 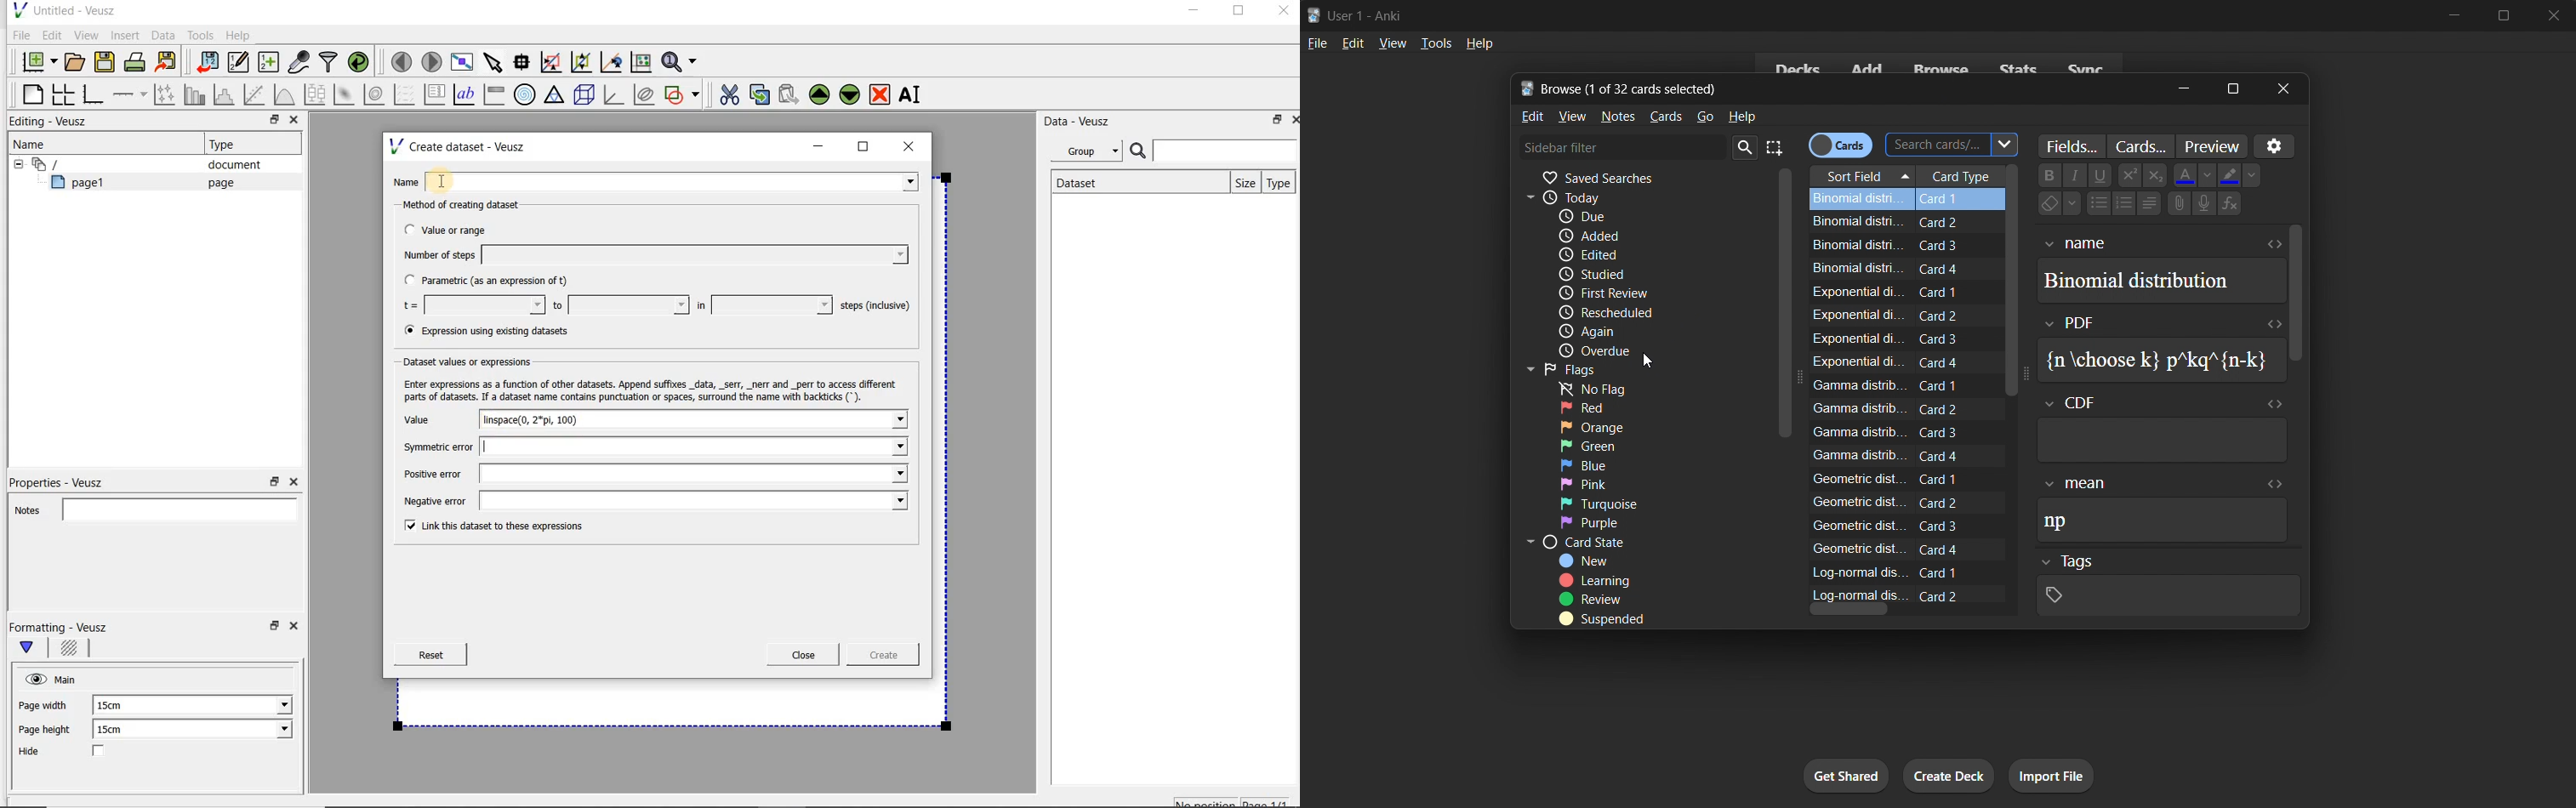 What do you see at coordinates (1839, 146) in the screenshot?
I see `cards/notes toggle` at bounding box center [1839, 146].